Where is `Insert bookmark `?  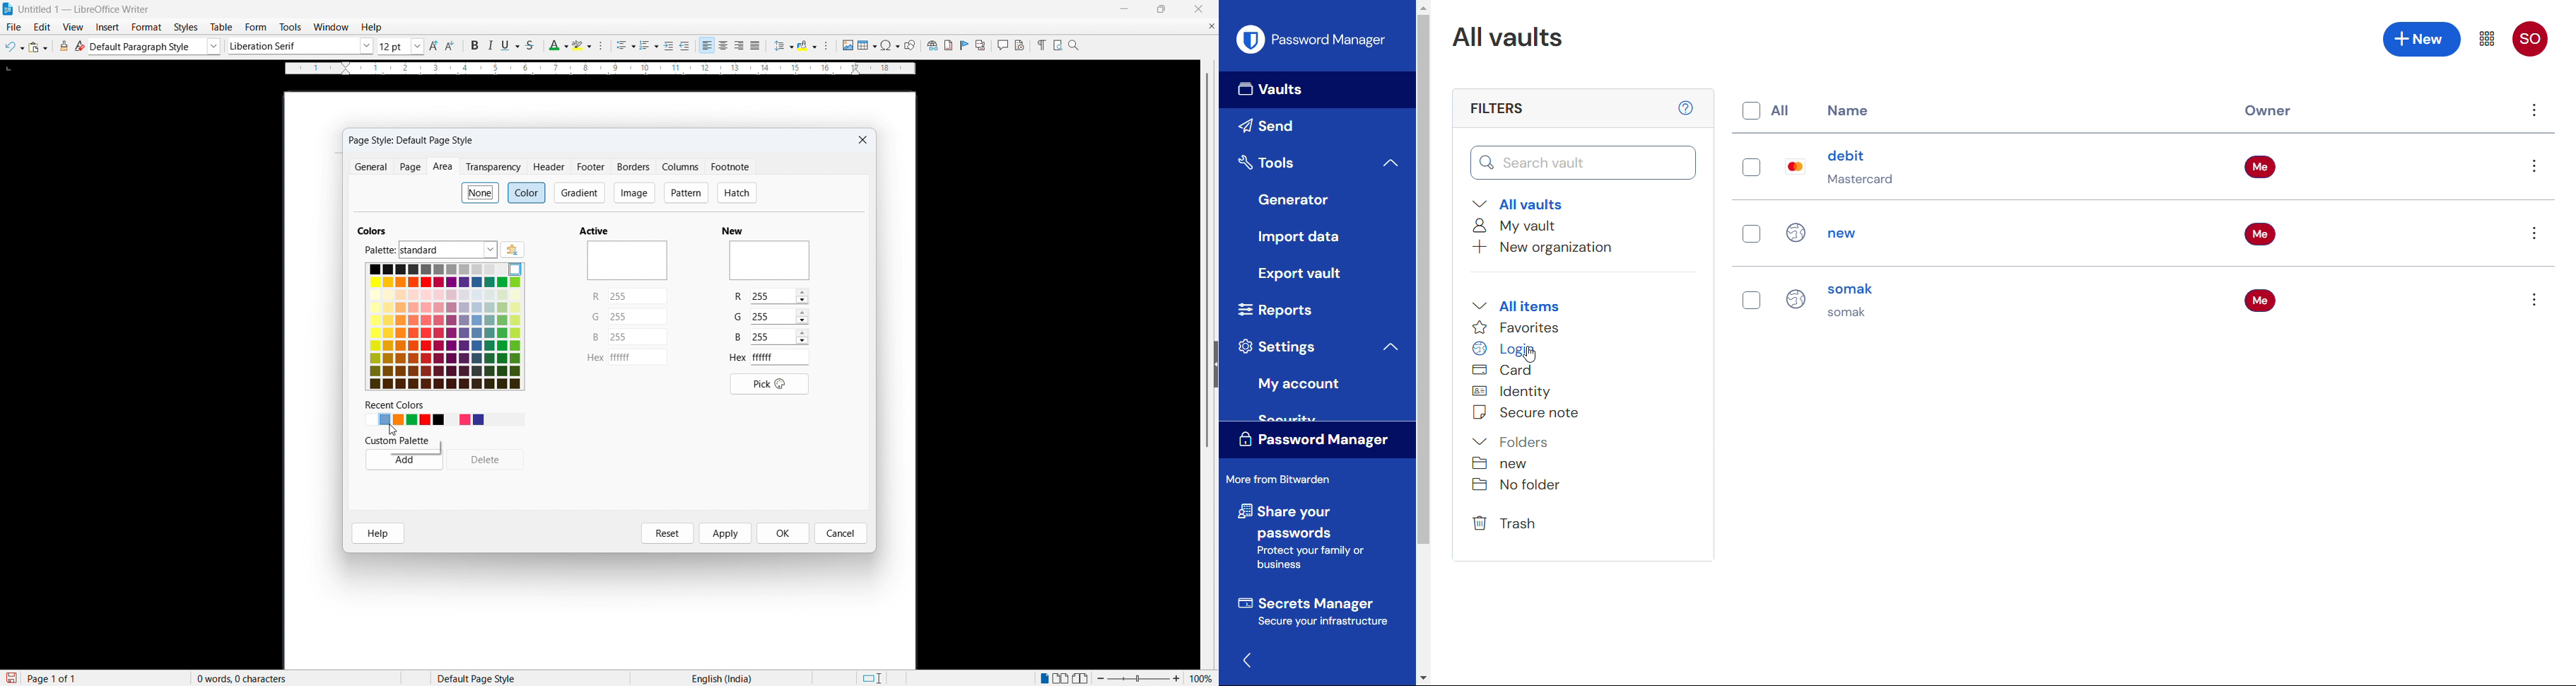
Insert bookmark  is located at coordinates (965, 44).